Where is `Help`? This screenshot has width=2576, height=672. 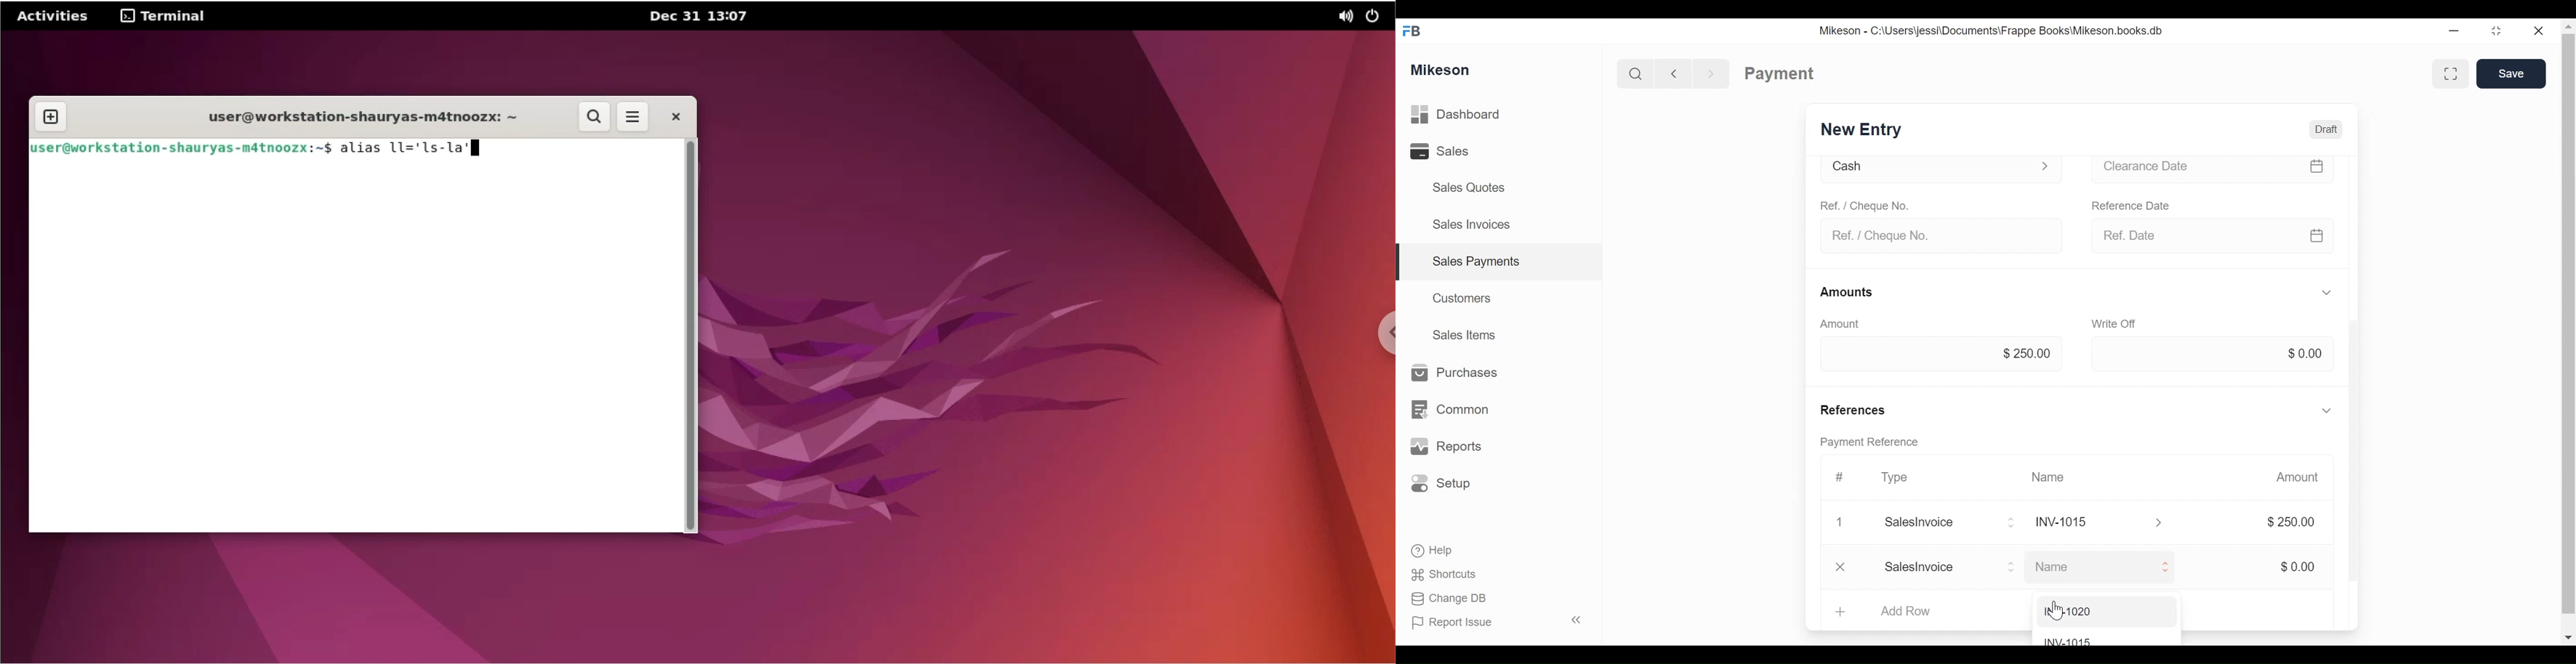 Help is located at coordinates (1441, 550).